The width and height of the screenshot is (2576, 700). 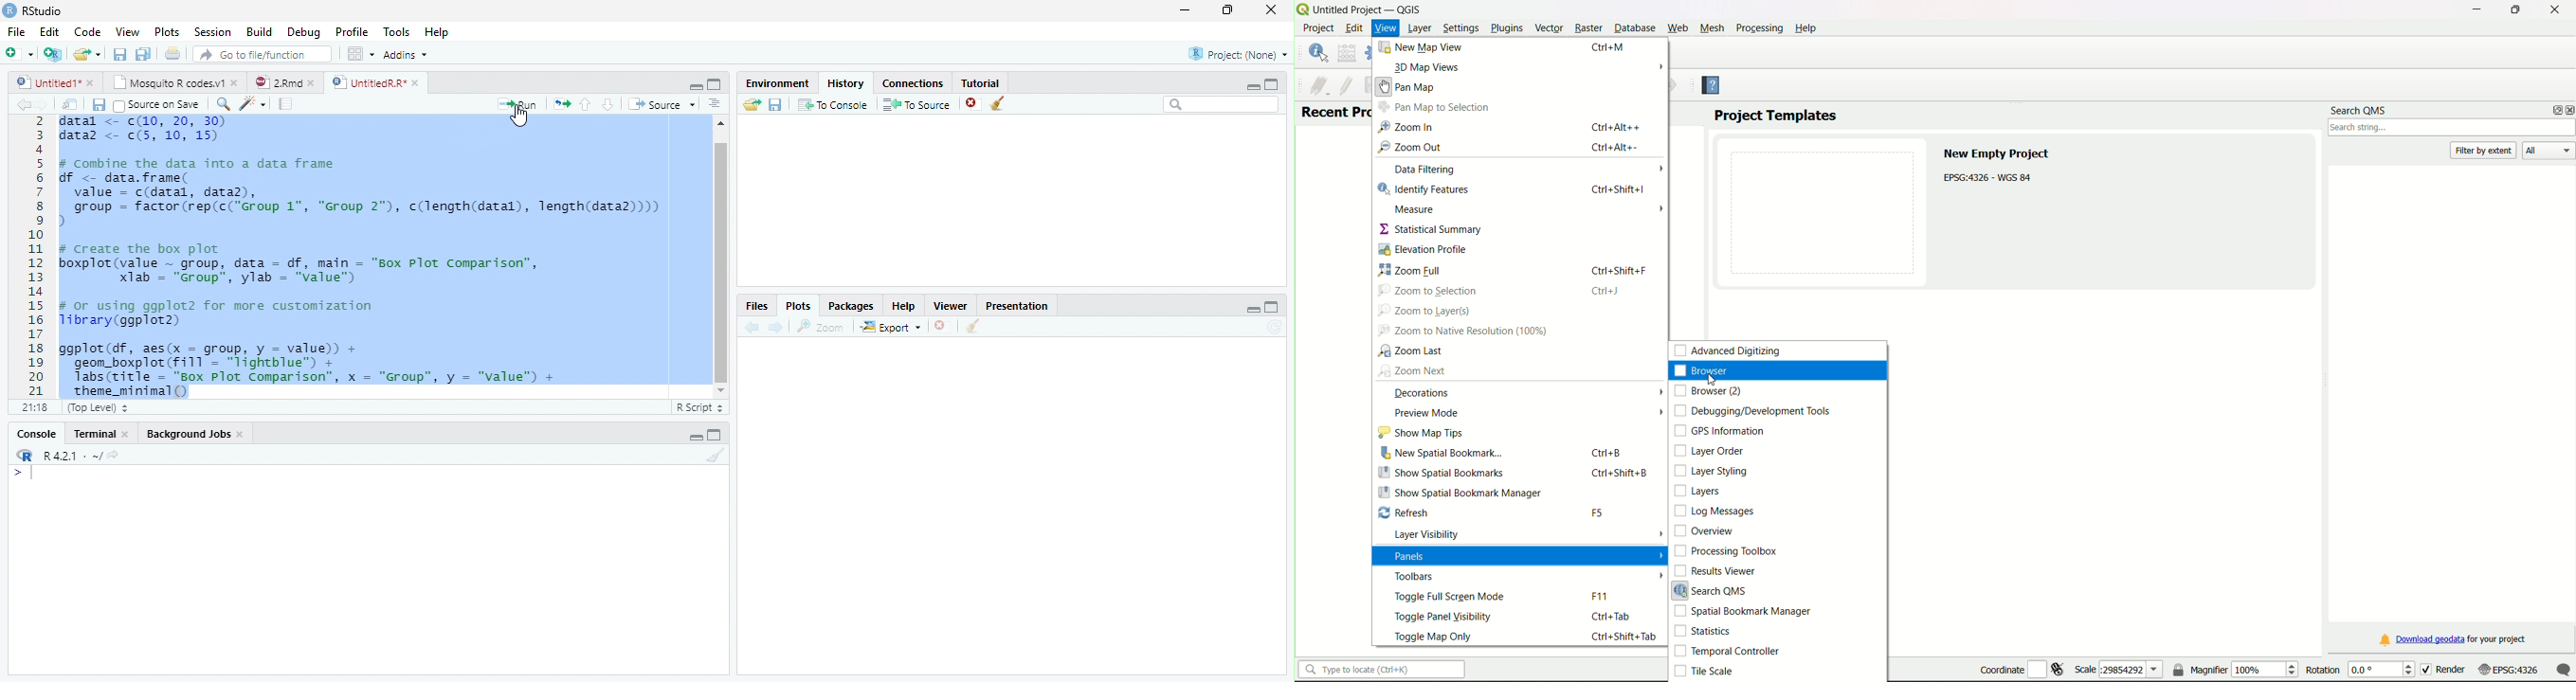 I want to click on Open an existing file, so click(x=81, y=54).